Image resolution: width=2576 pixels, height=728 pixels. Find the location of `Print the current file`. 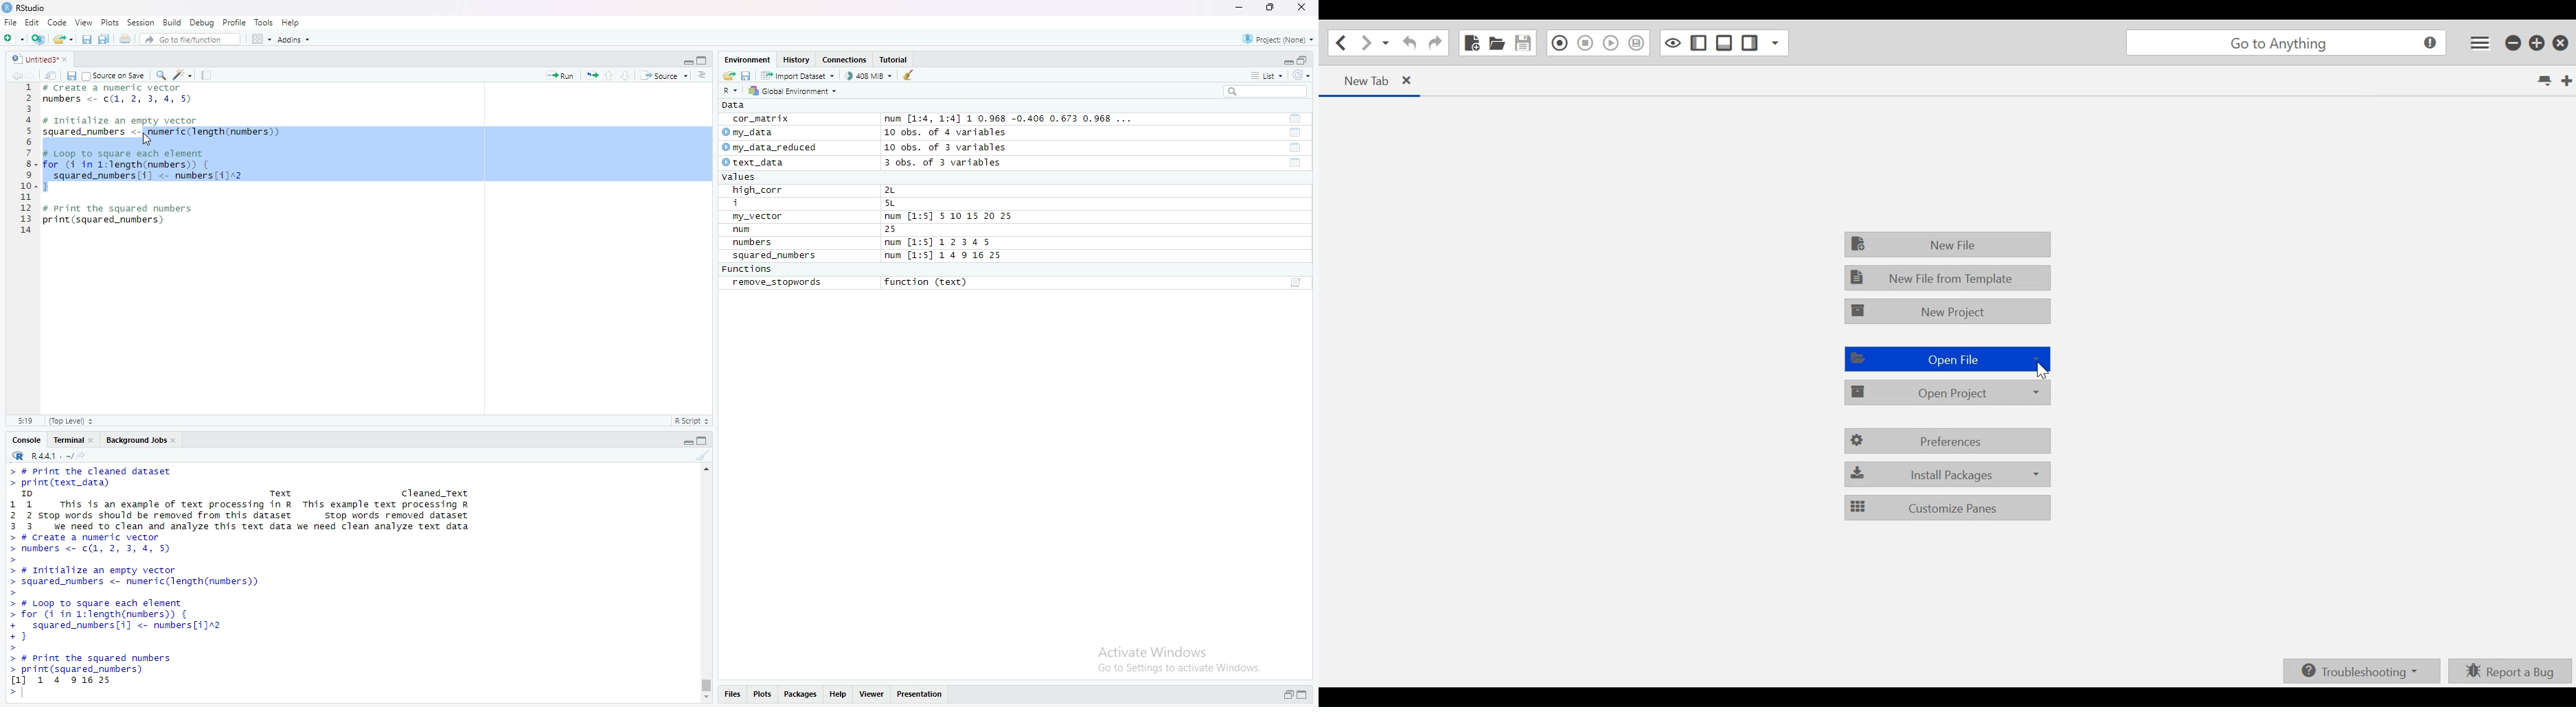

Print the current file is located at coordinates (124, 38).